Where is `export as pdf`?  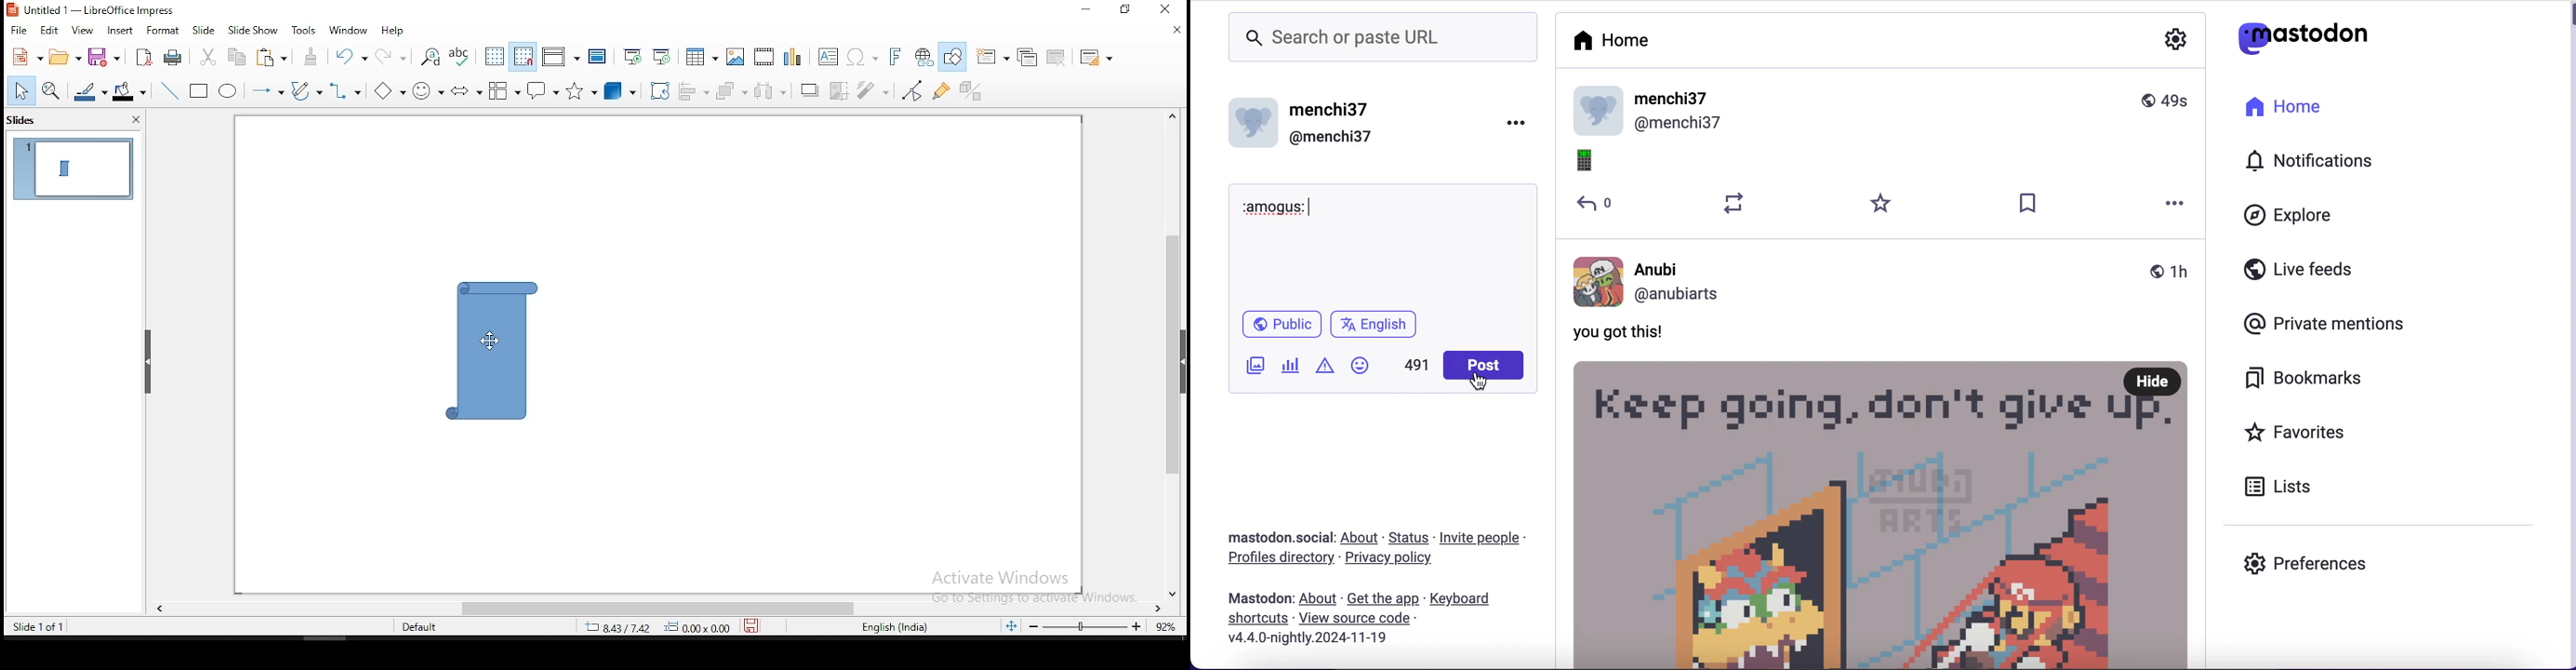
export as pdf is located at coordinates (143, 57).